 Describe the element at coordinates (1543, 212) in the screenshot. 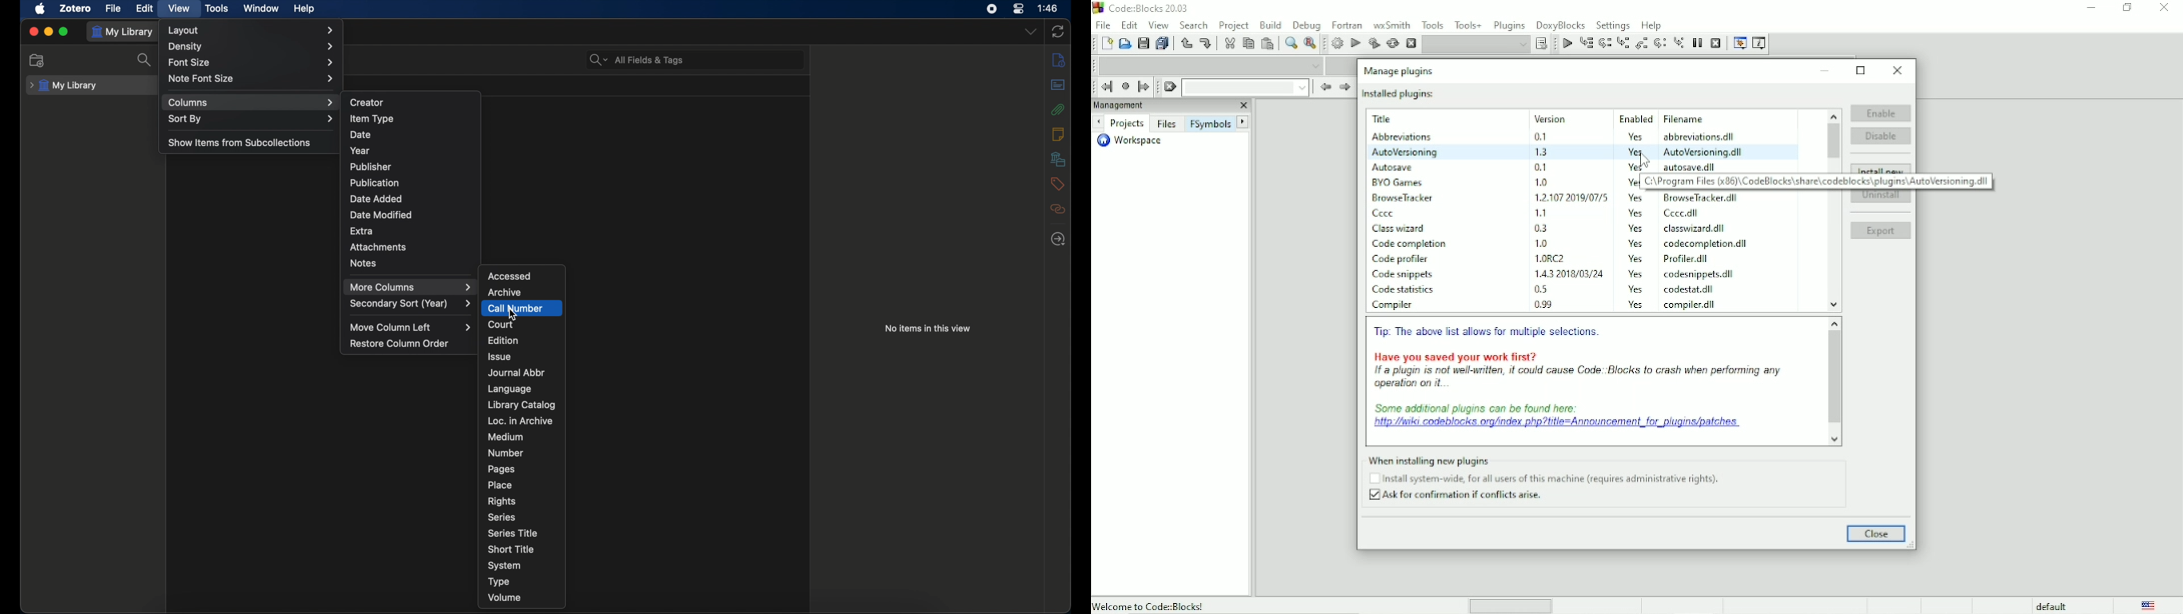

I see `1.1` at that location.